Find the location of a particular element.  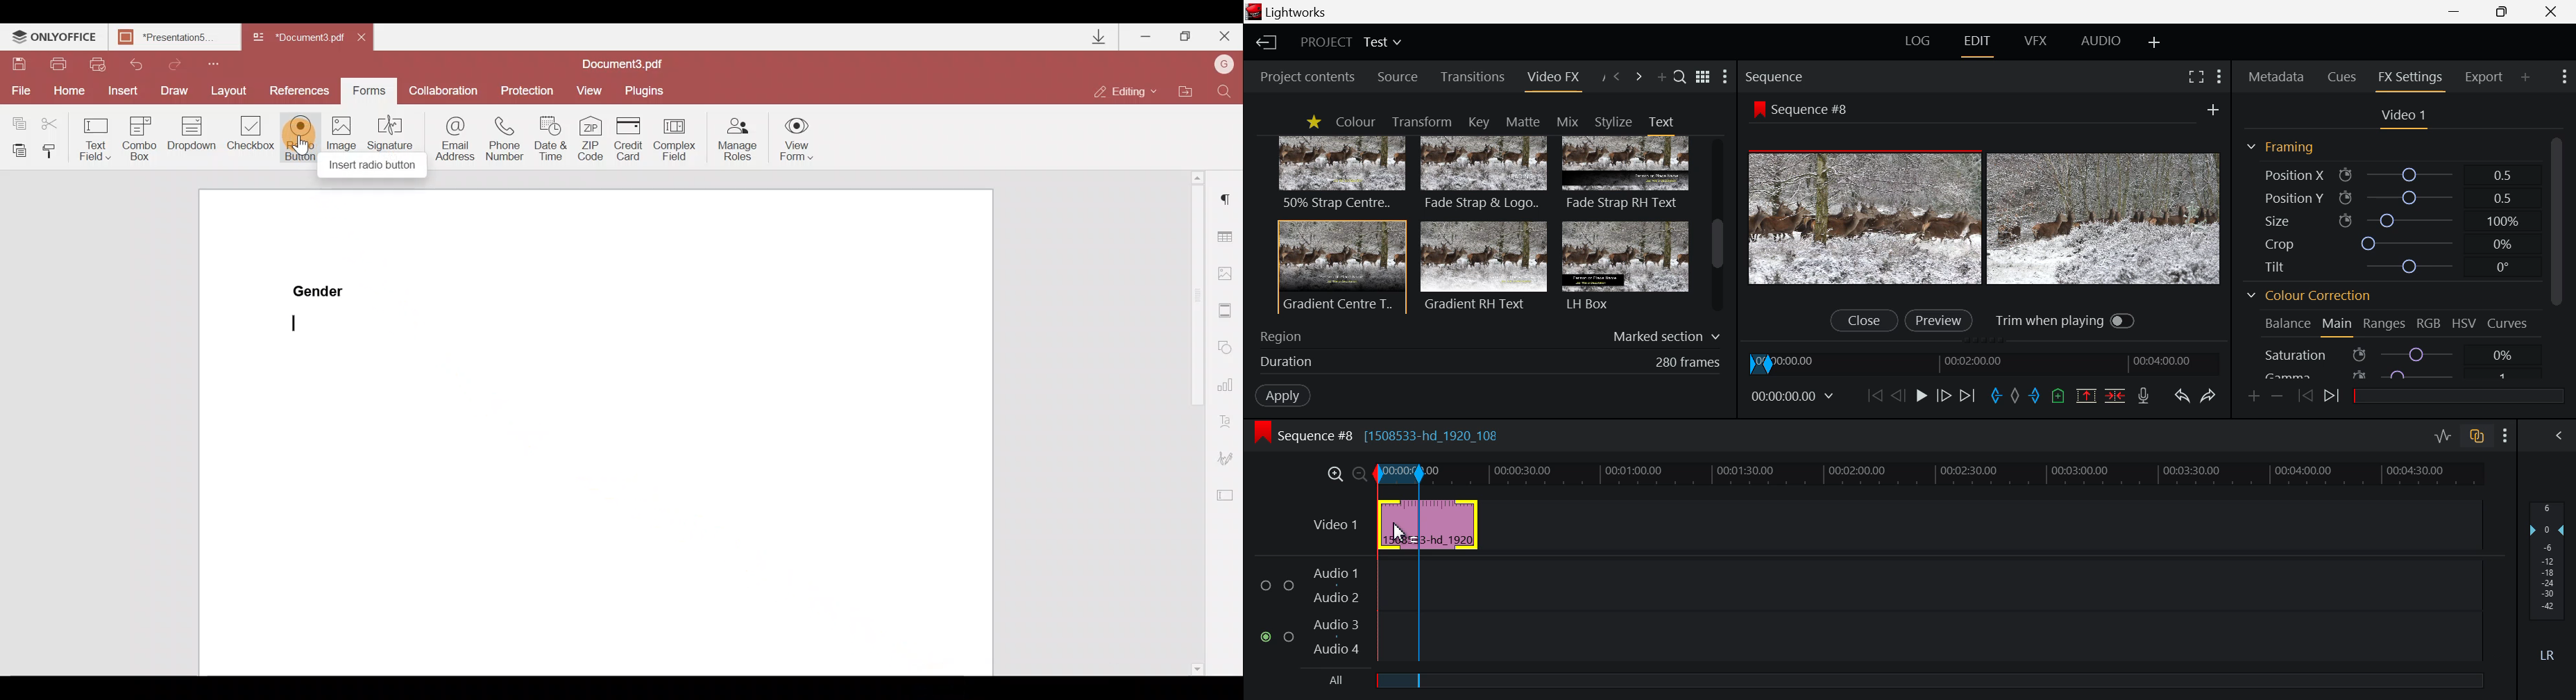

Settings is located at coordinates (2505, 437).